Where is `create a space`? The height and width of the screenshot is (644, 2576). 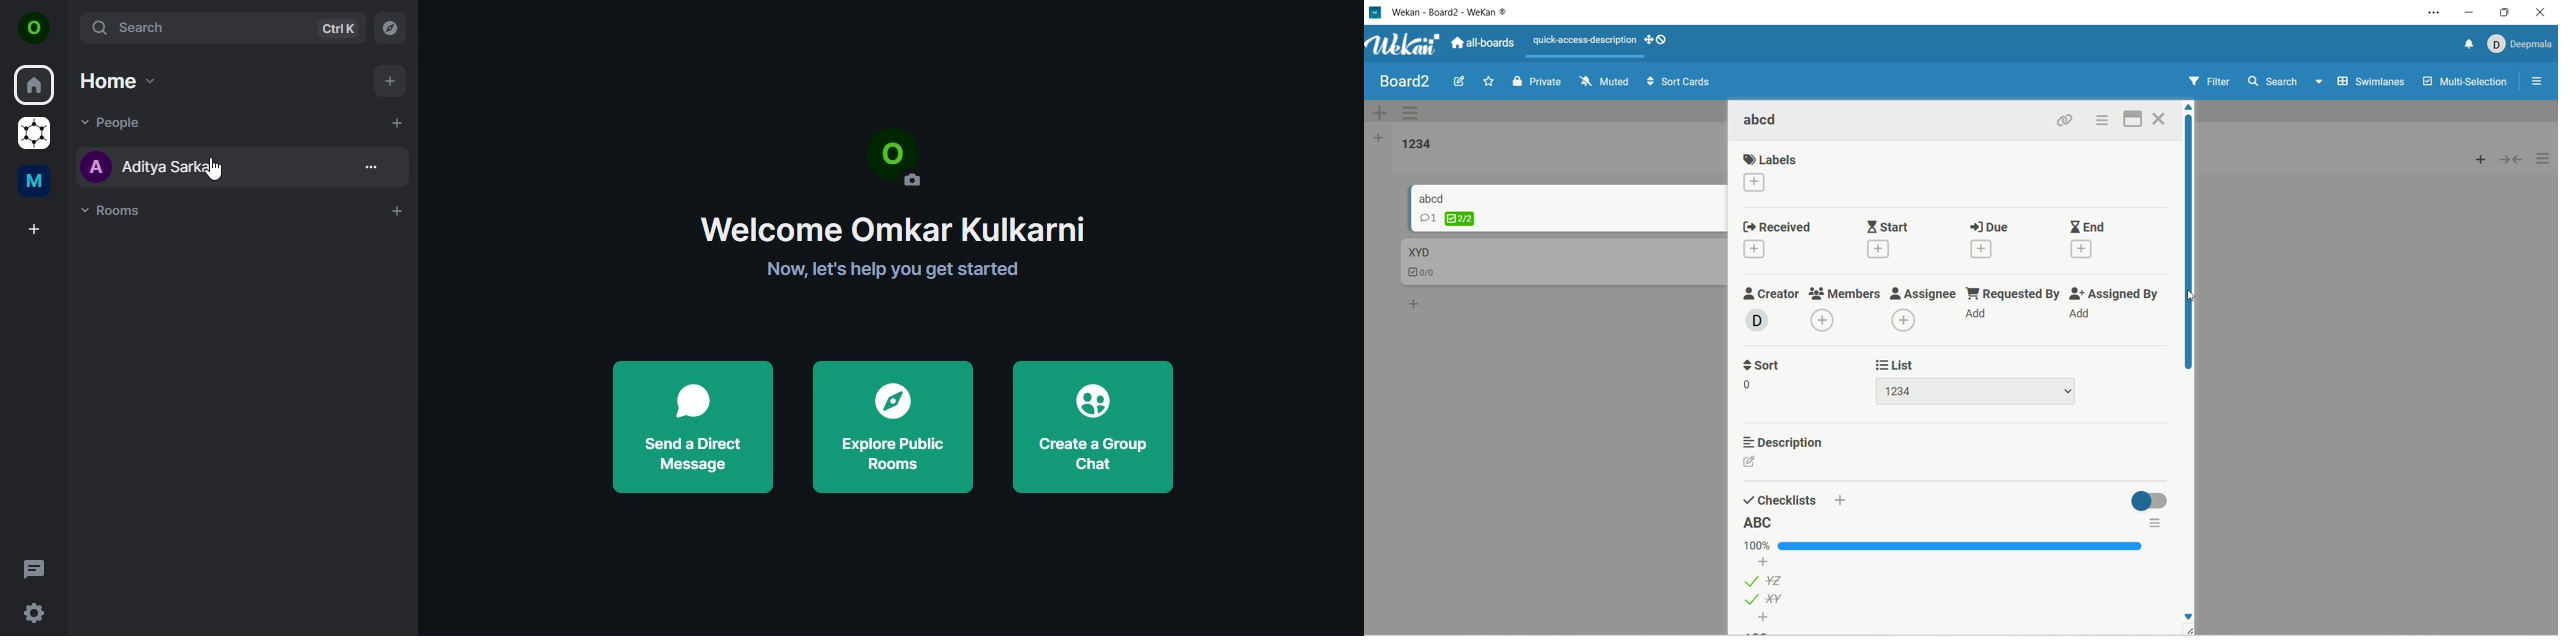
create a space is located at coordinates (36, 229).